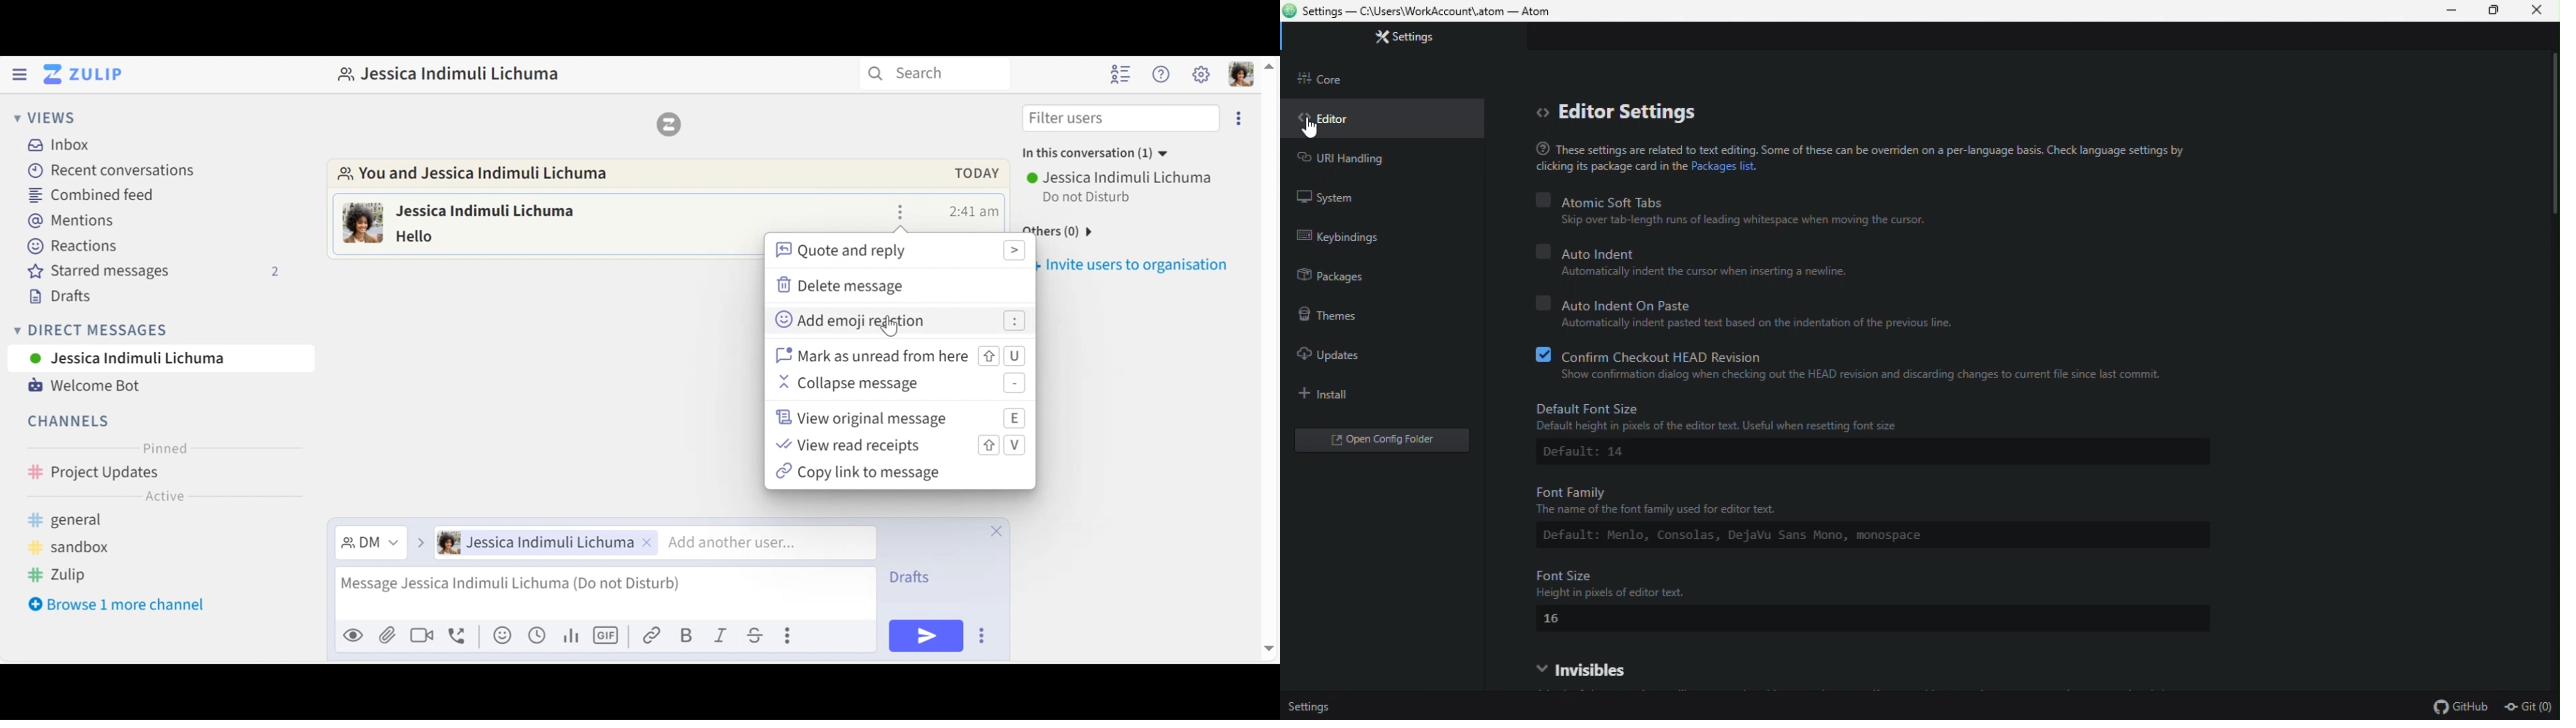  What do you see at coordinates (899, 322) in the screenshot?
I see `Add emoji  reaction` at bounding box center [899, 322].